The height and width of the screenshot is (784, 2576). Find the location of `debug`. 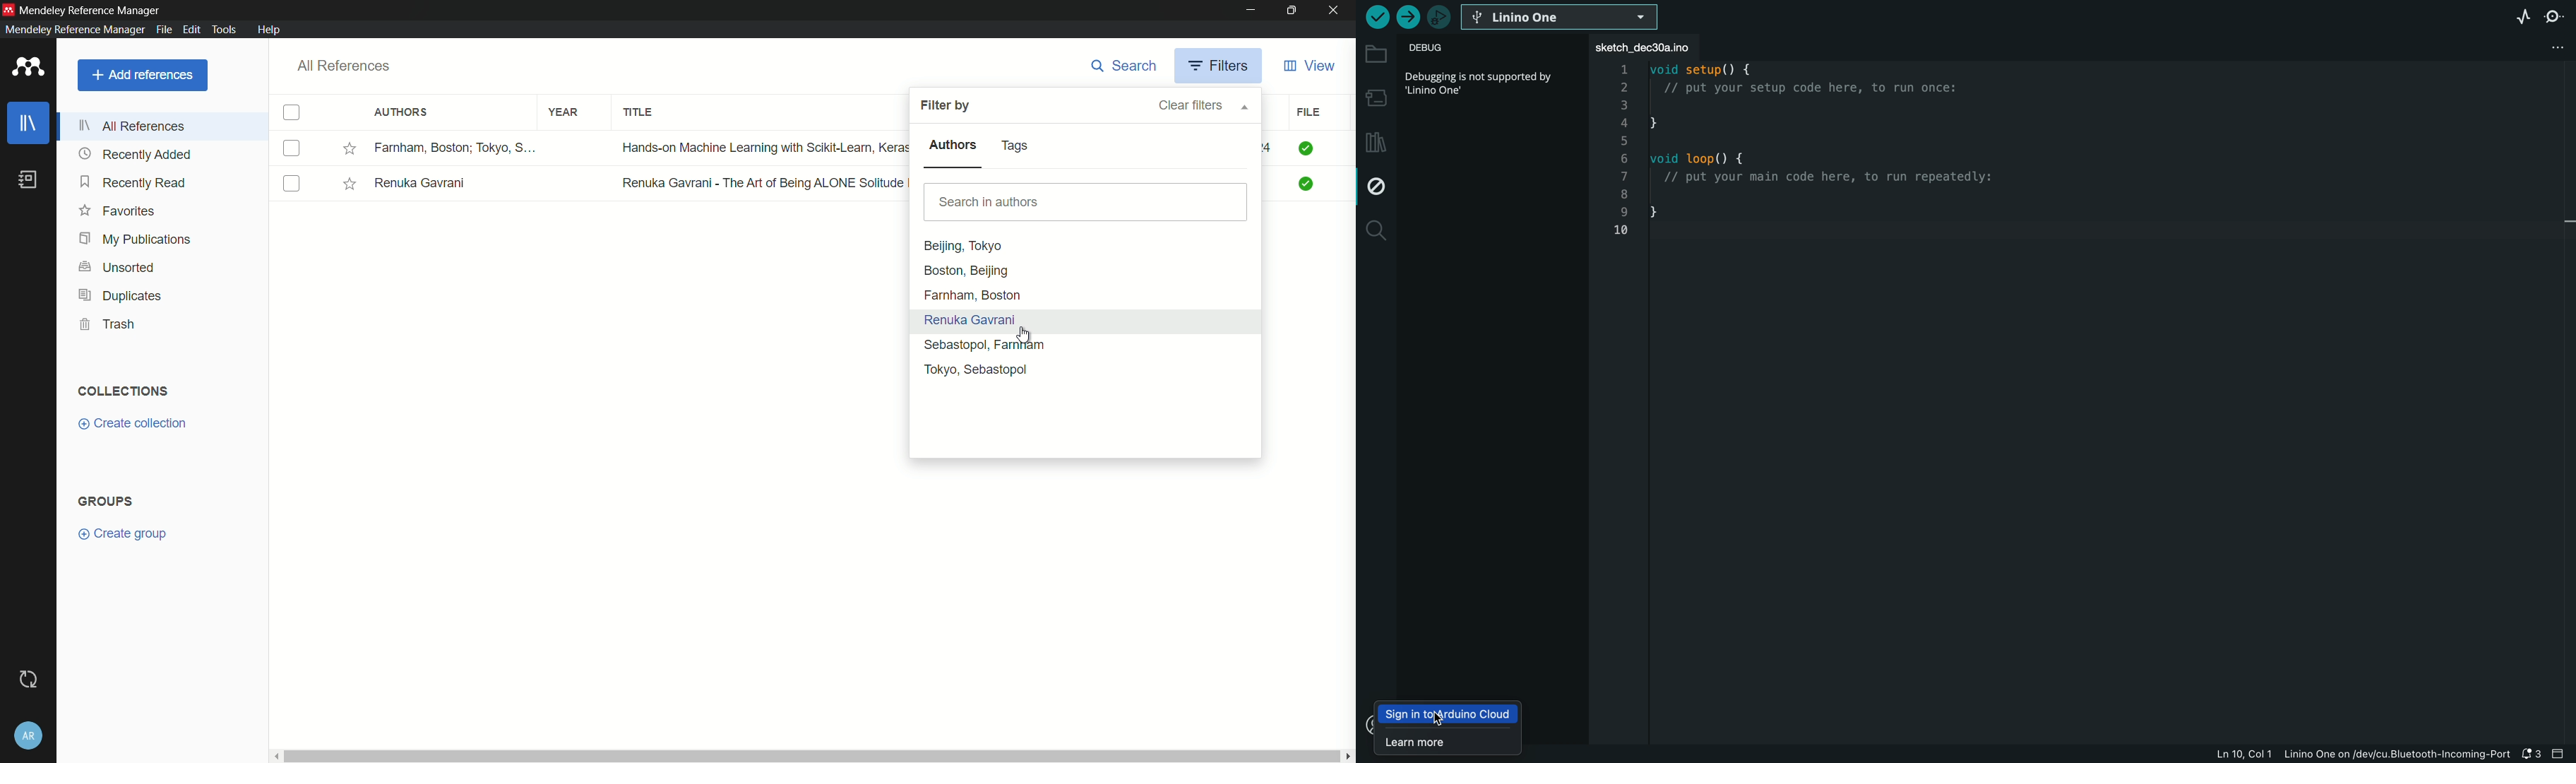

debug is located at coordinates (1447, 50).